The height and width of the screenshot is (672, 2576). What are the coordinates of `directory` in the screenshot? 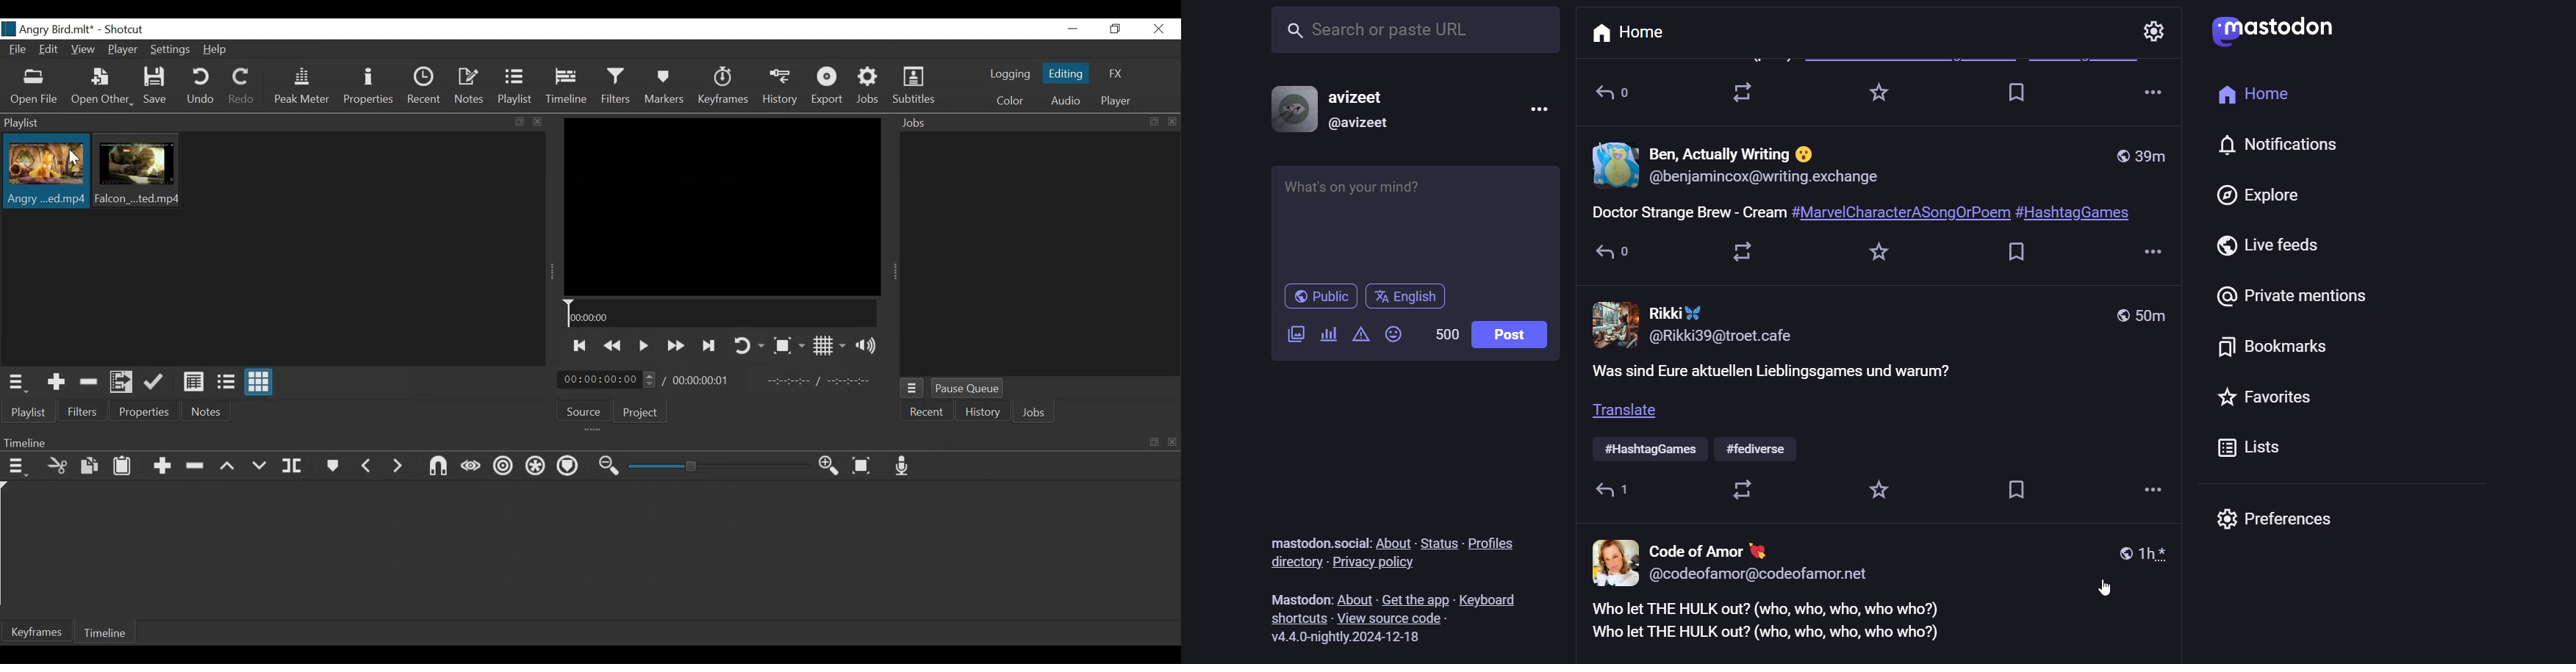 It's located at (1292, 563).